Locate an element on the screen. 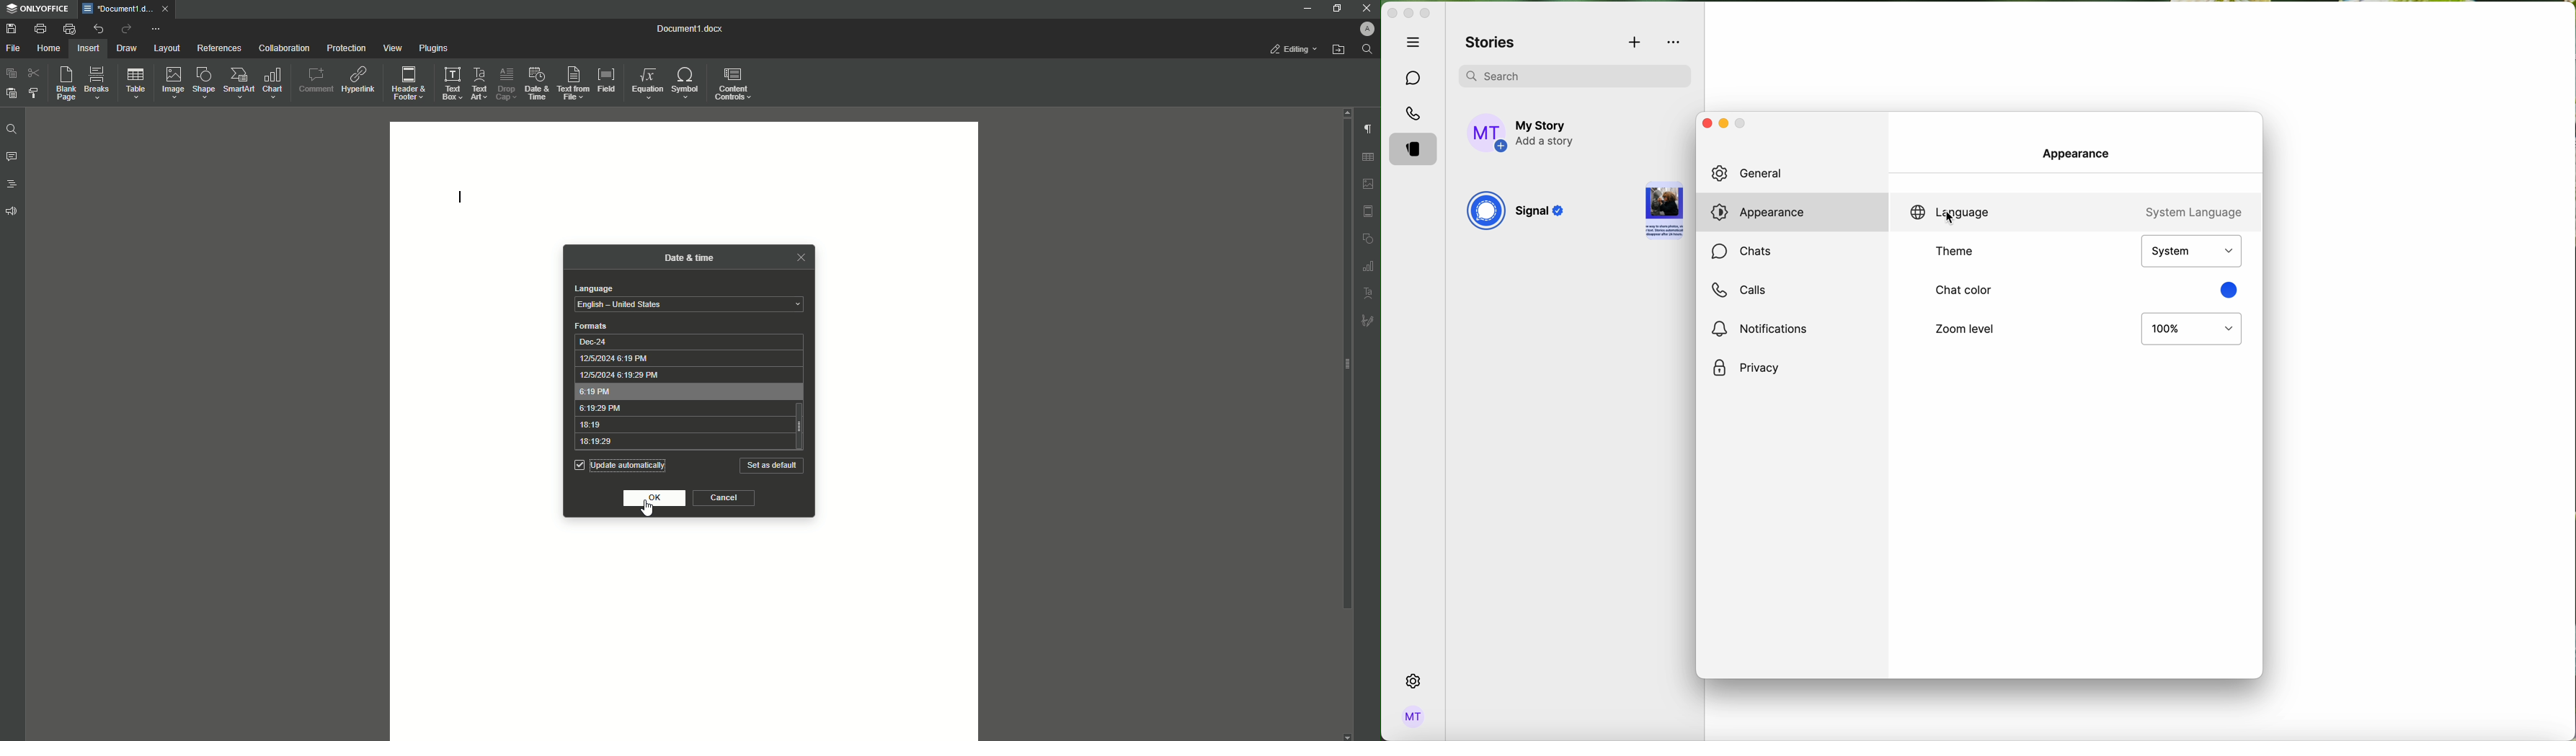 The height and width of the screenshot is (756, 2576). 100% is located at coordinates (2192, 329).